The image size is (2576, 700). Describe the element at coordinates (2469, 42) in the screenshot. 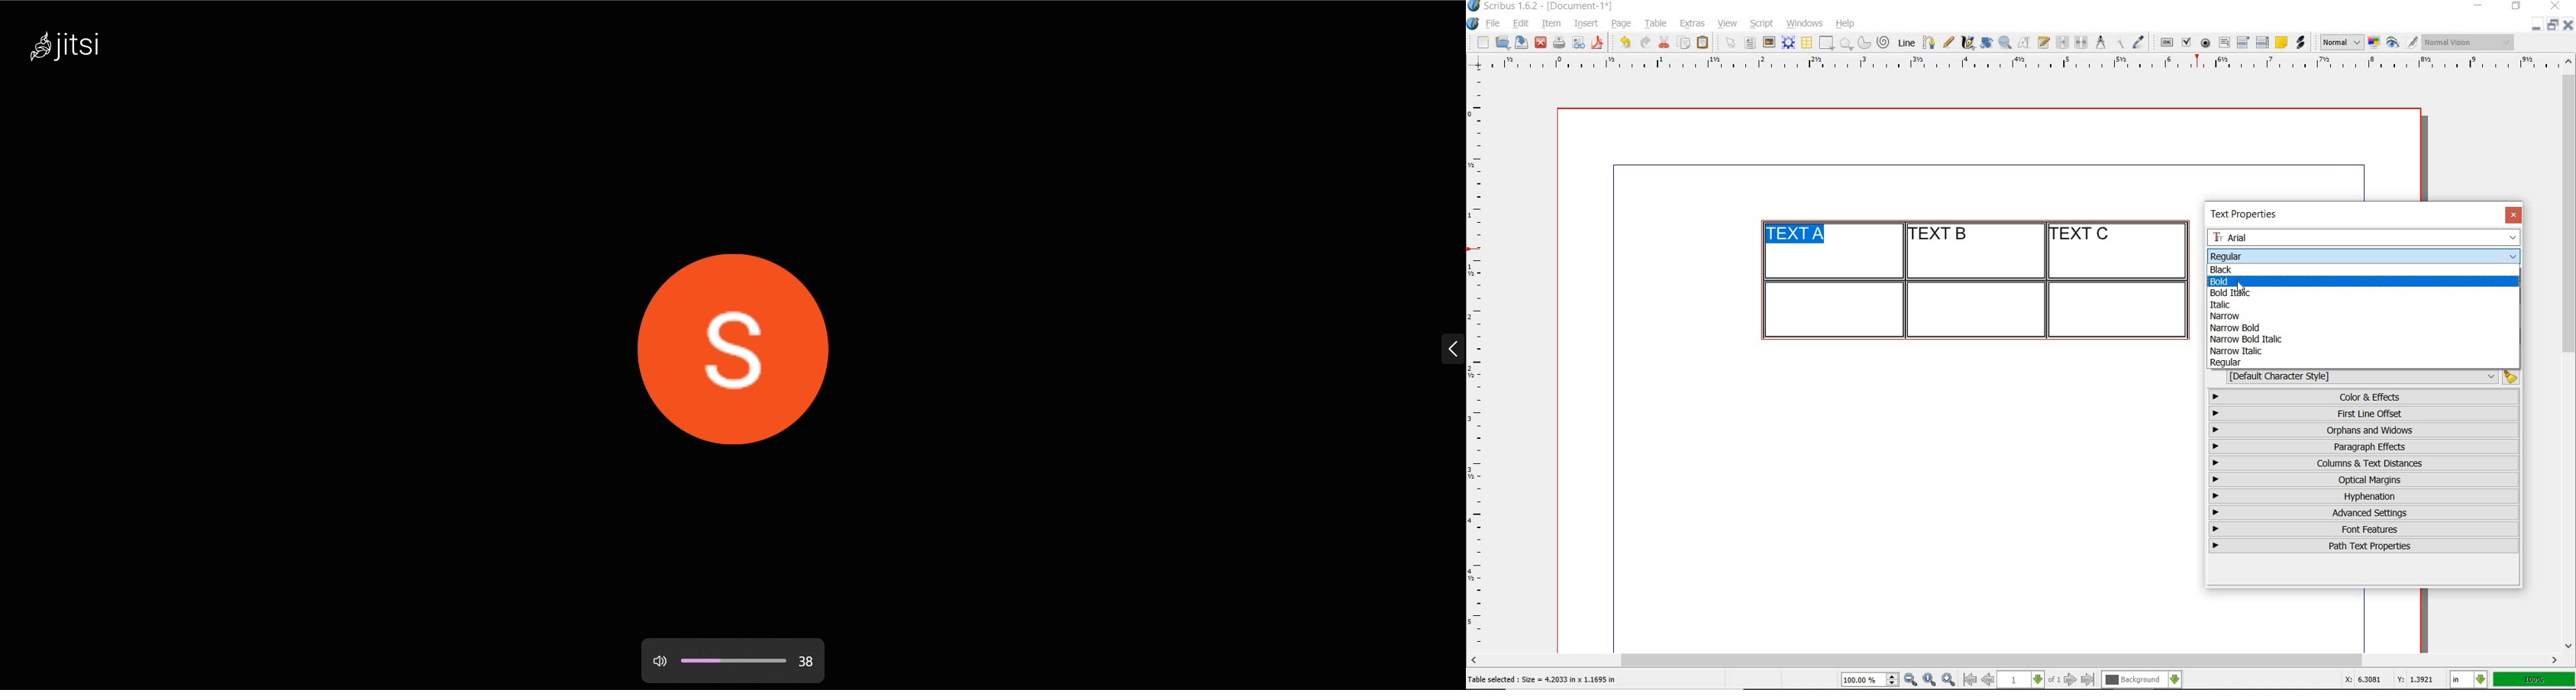

I see `visual appearance of the display` at that location.